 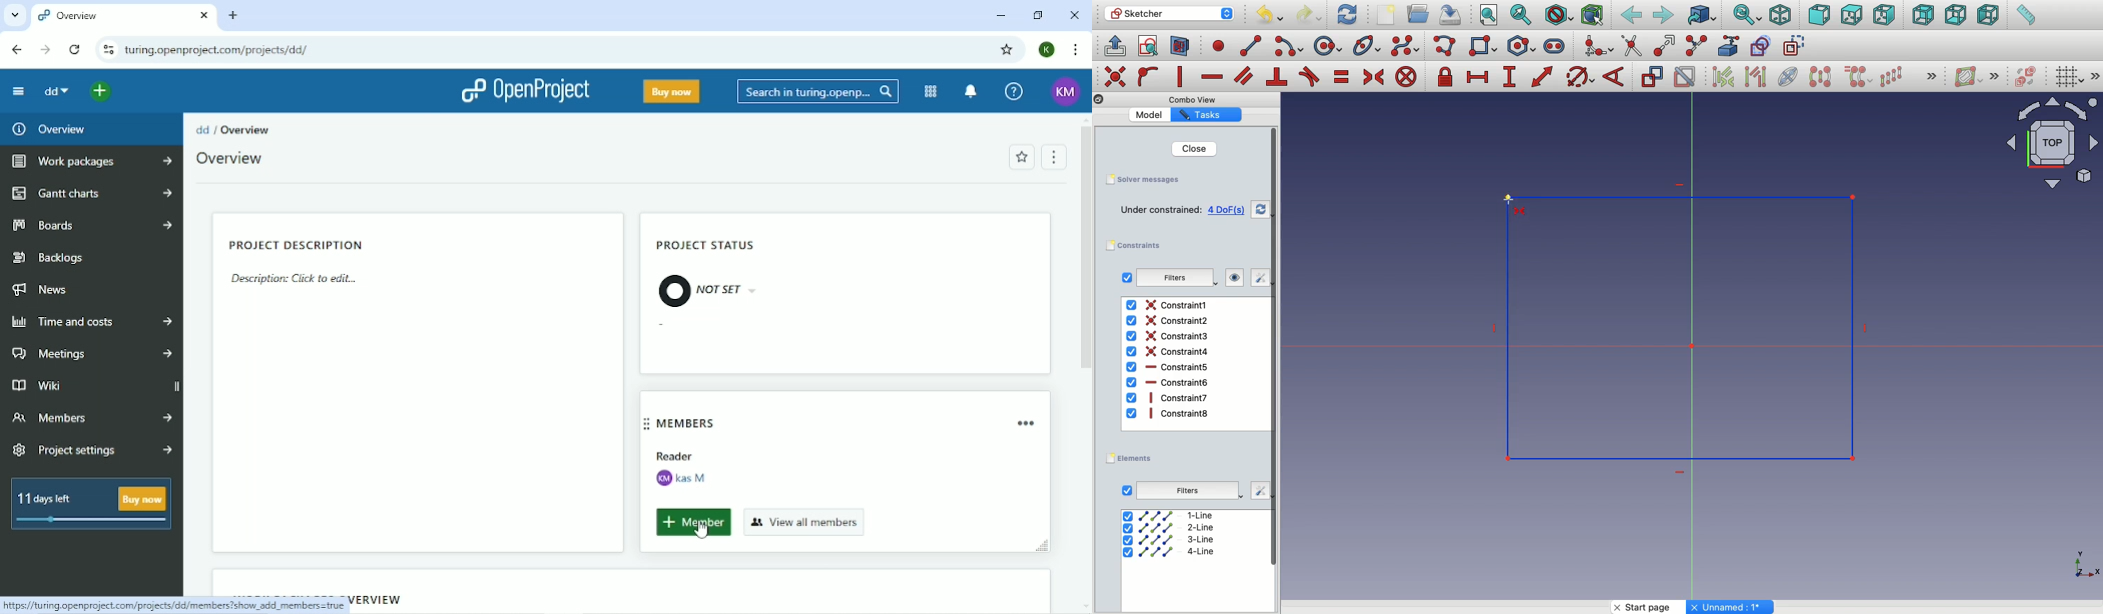 I want to click on Rectangular array, so click(x=1893, y=77).